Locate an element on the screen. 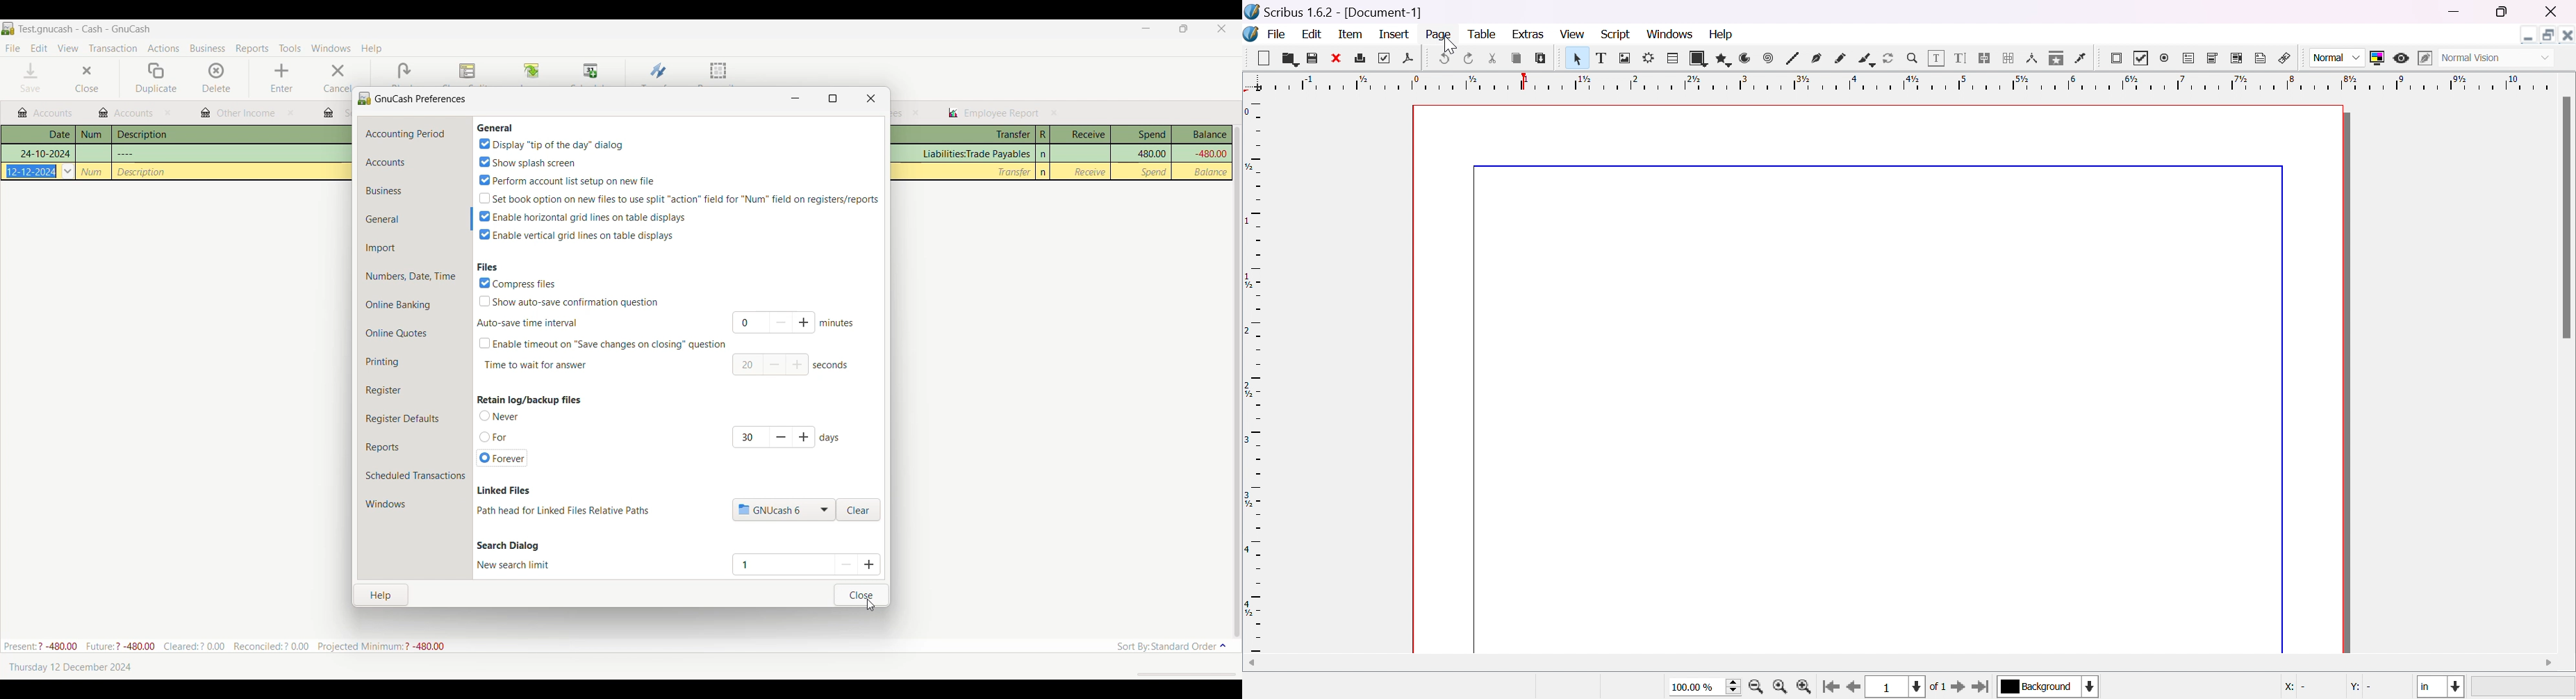  Budget details is located at coordinates (224, 646).